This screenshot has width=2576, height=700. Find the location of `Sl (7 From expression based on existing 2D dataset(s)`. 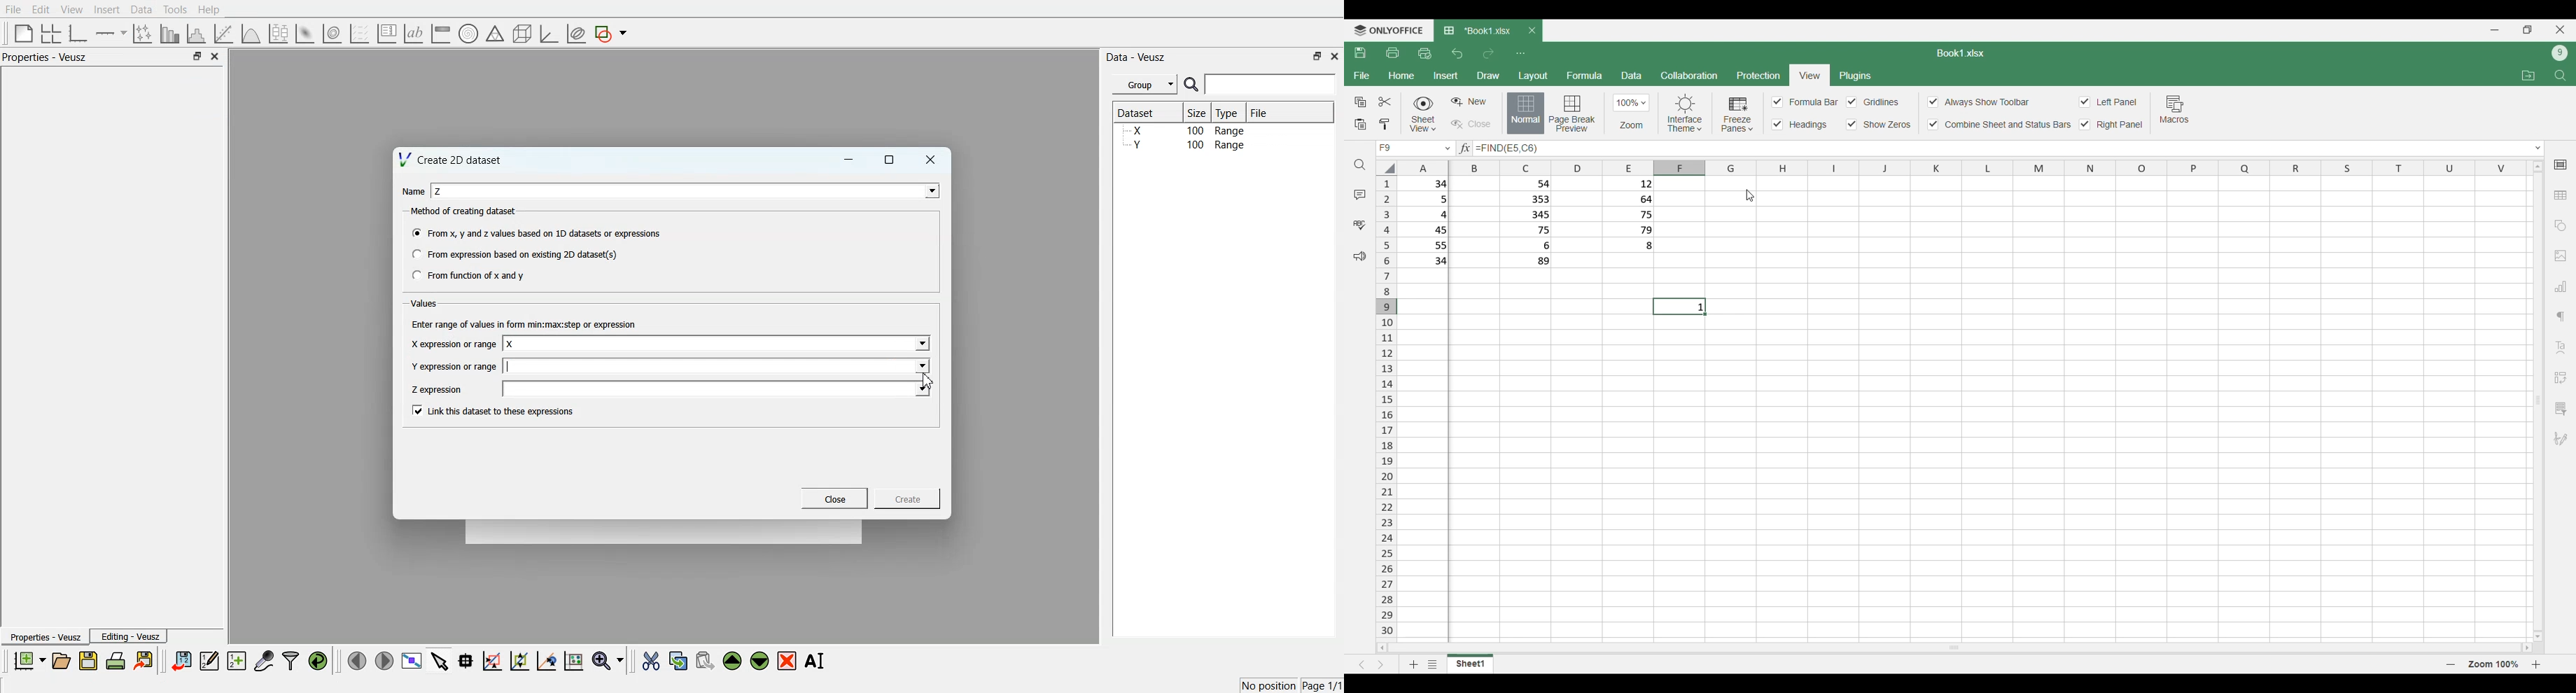

Sl (7 From expression based on existing 2D dataset(s) is located at coordinates (514, 254).